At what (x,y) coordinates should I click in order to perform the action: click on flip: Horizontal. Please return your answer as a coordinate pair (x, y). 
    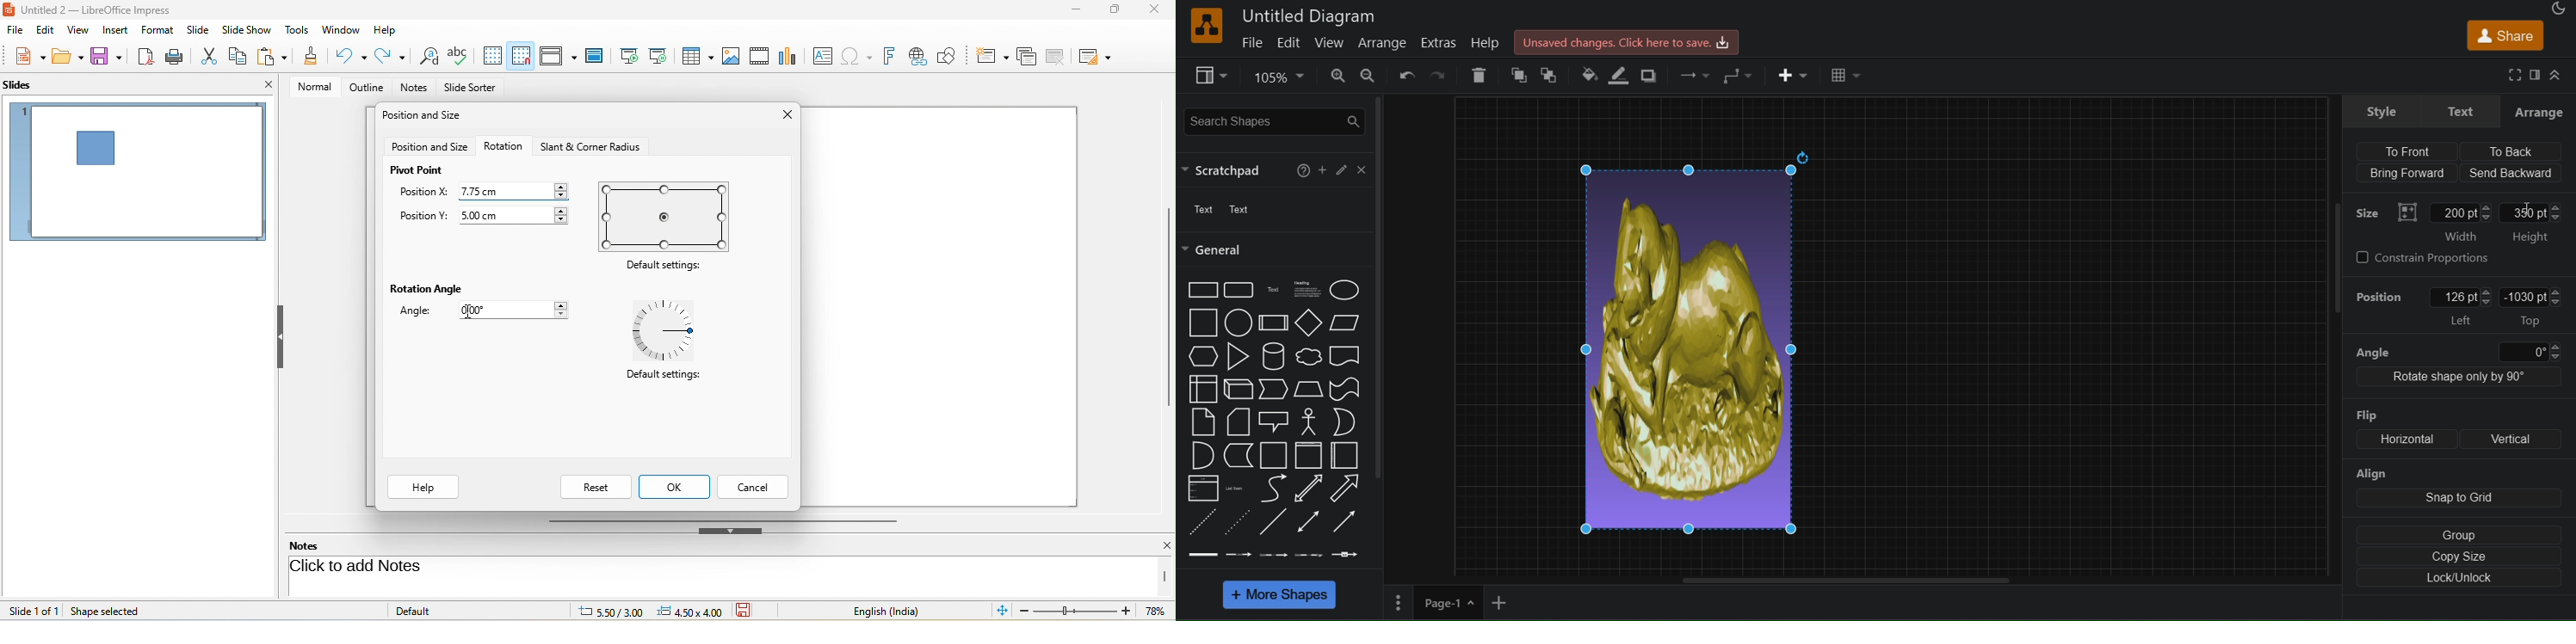
    Looking at the image, I should click on (2393, 441).